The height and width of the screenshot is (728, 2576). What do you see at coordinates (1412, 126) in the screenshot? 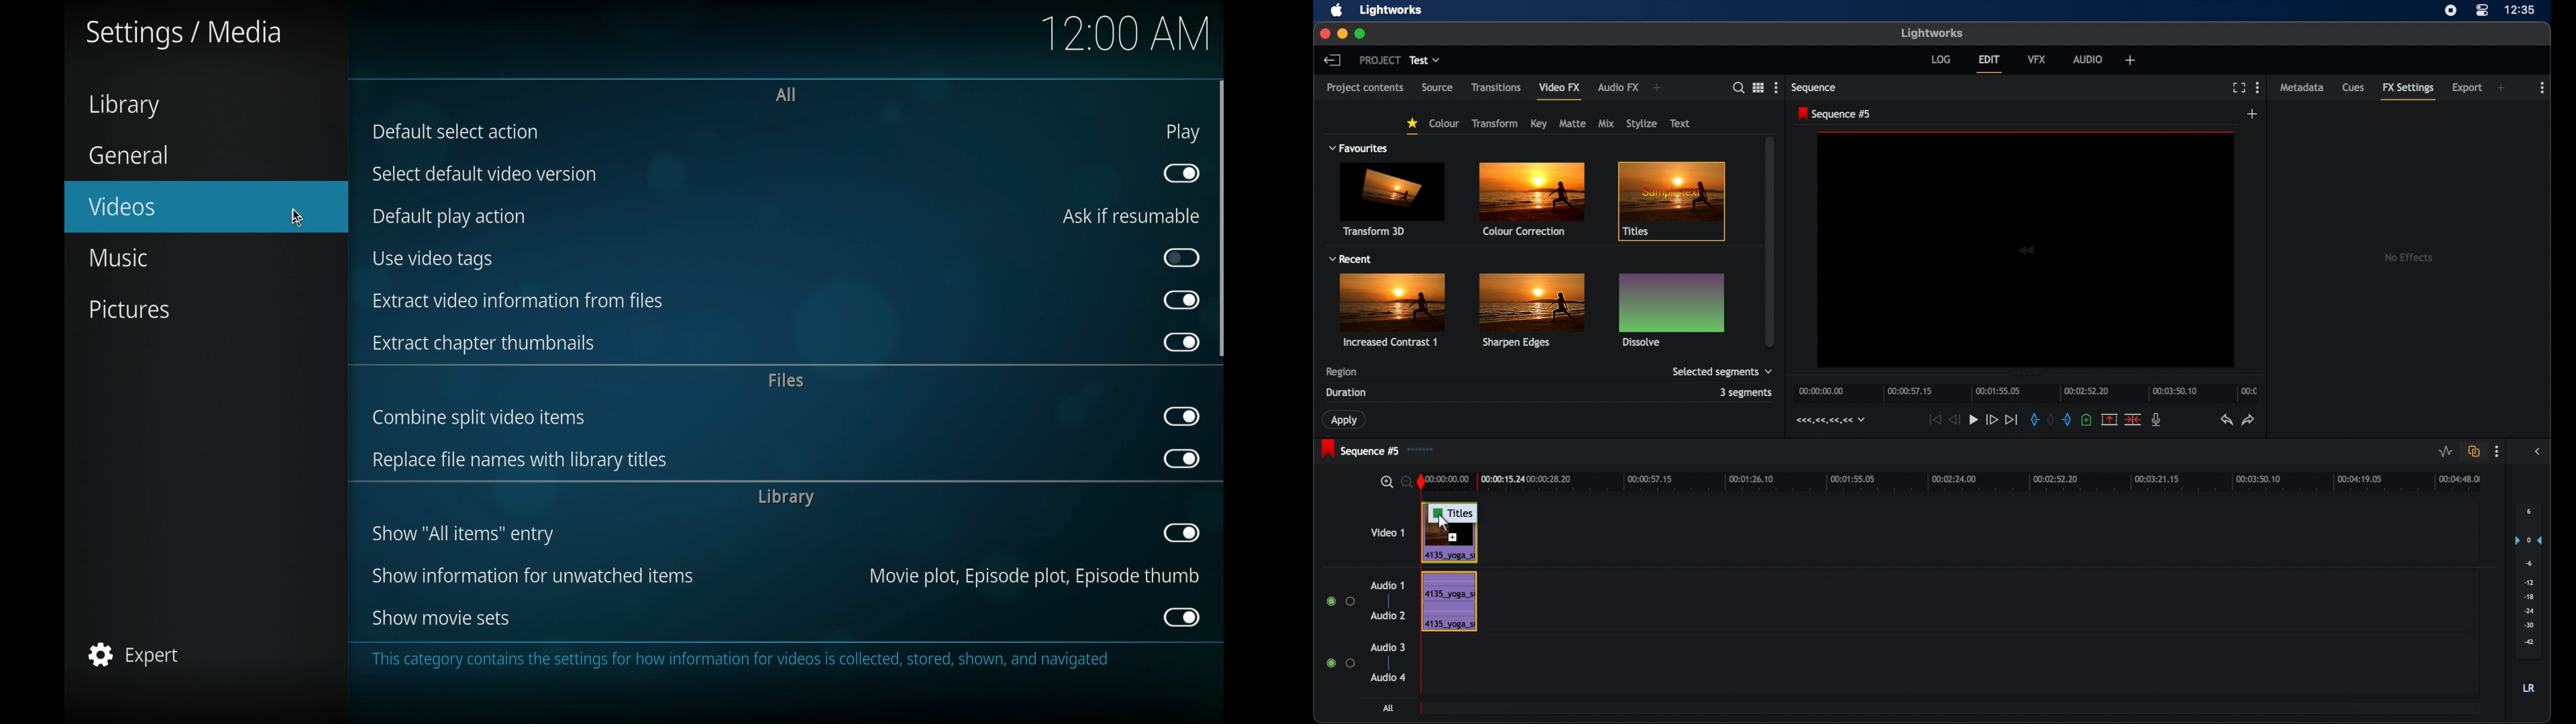
I see `favorites` at bounding box center [1412, 126].